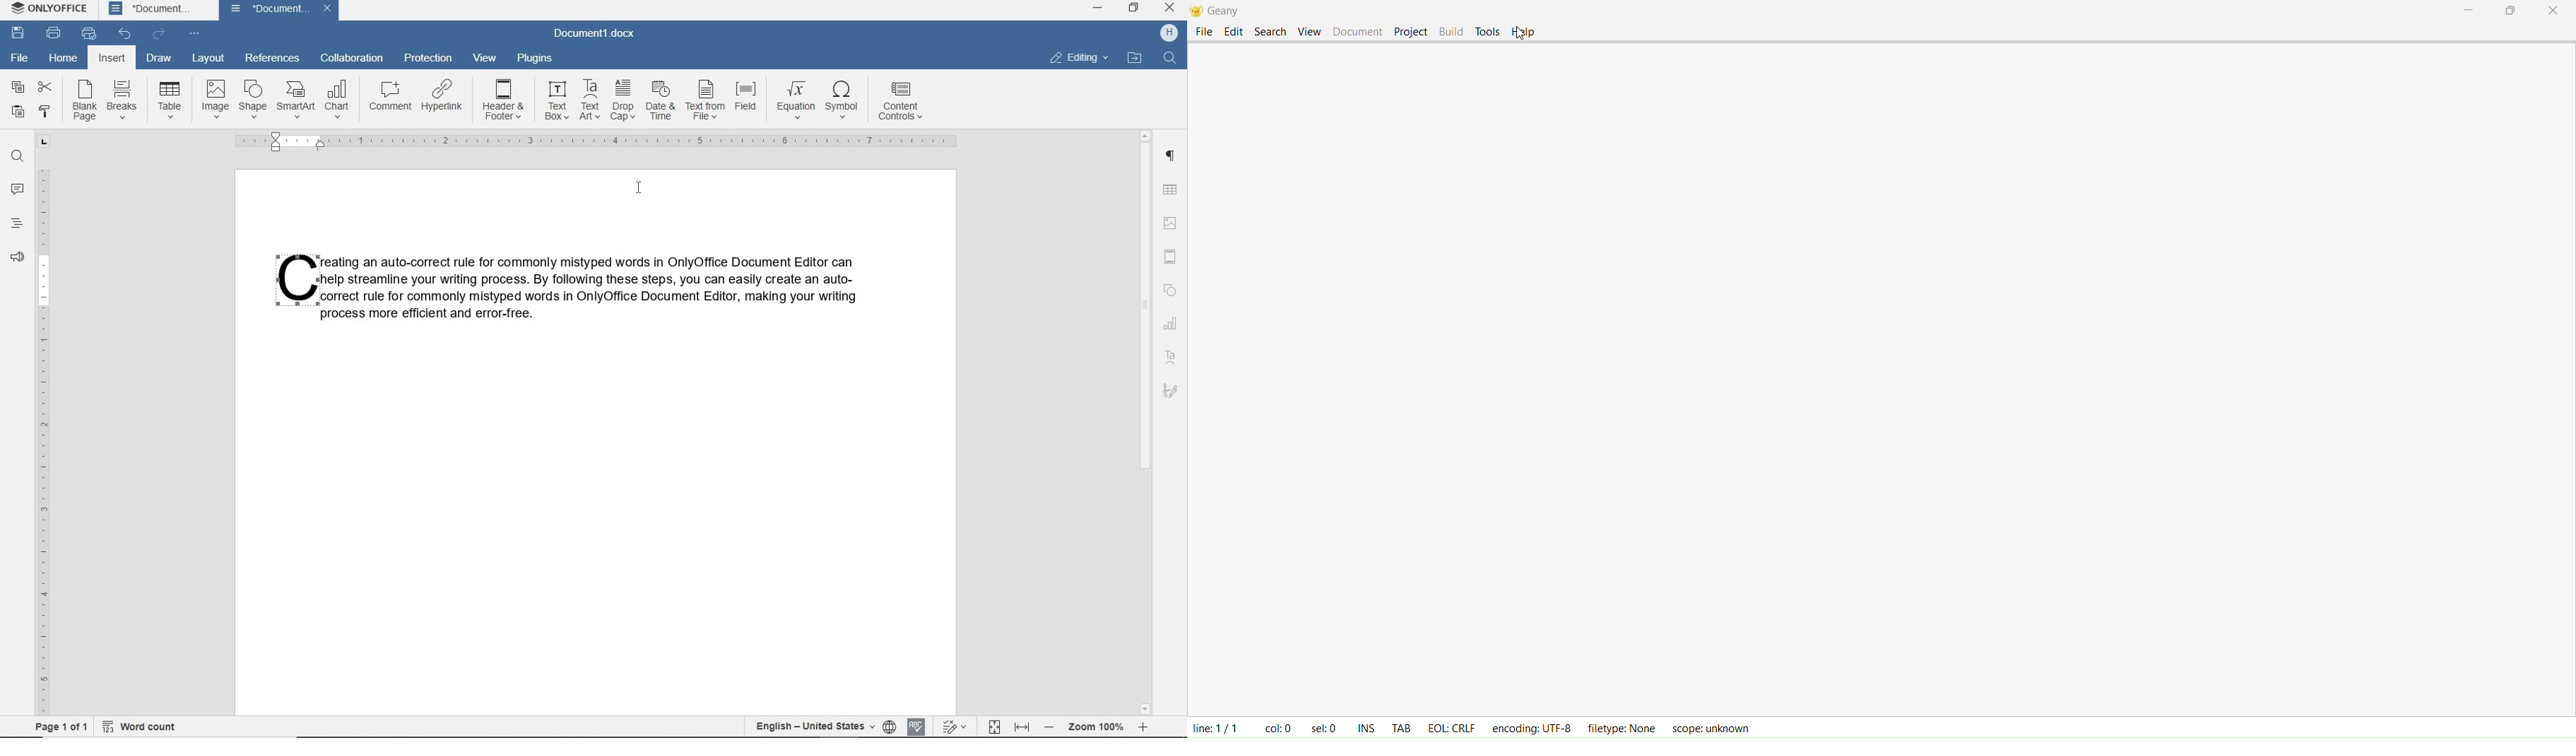 This screenshot has width=2576, height=756. What do you see at coordinates (215, 98) in the screenshot?
I see `image` at bounding box center [215, 98].